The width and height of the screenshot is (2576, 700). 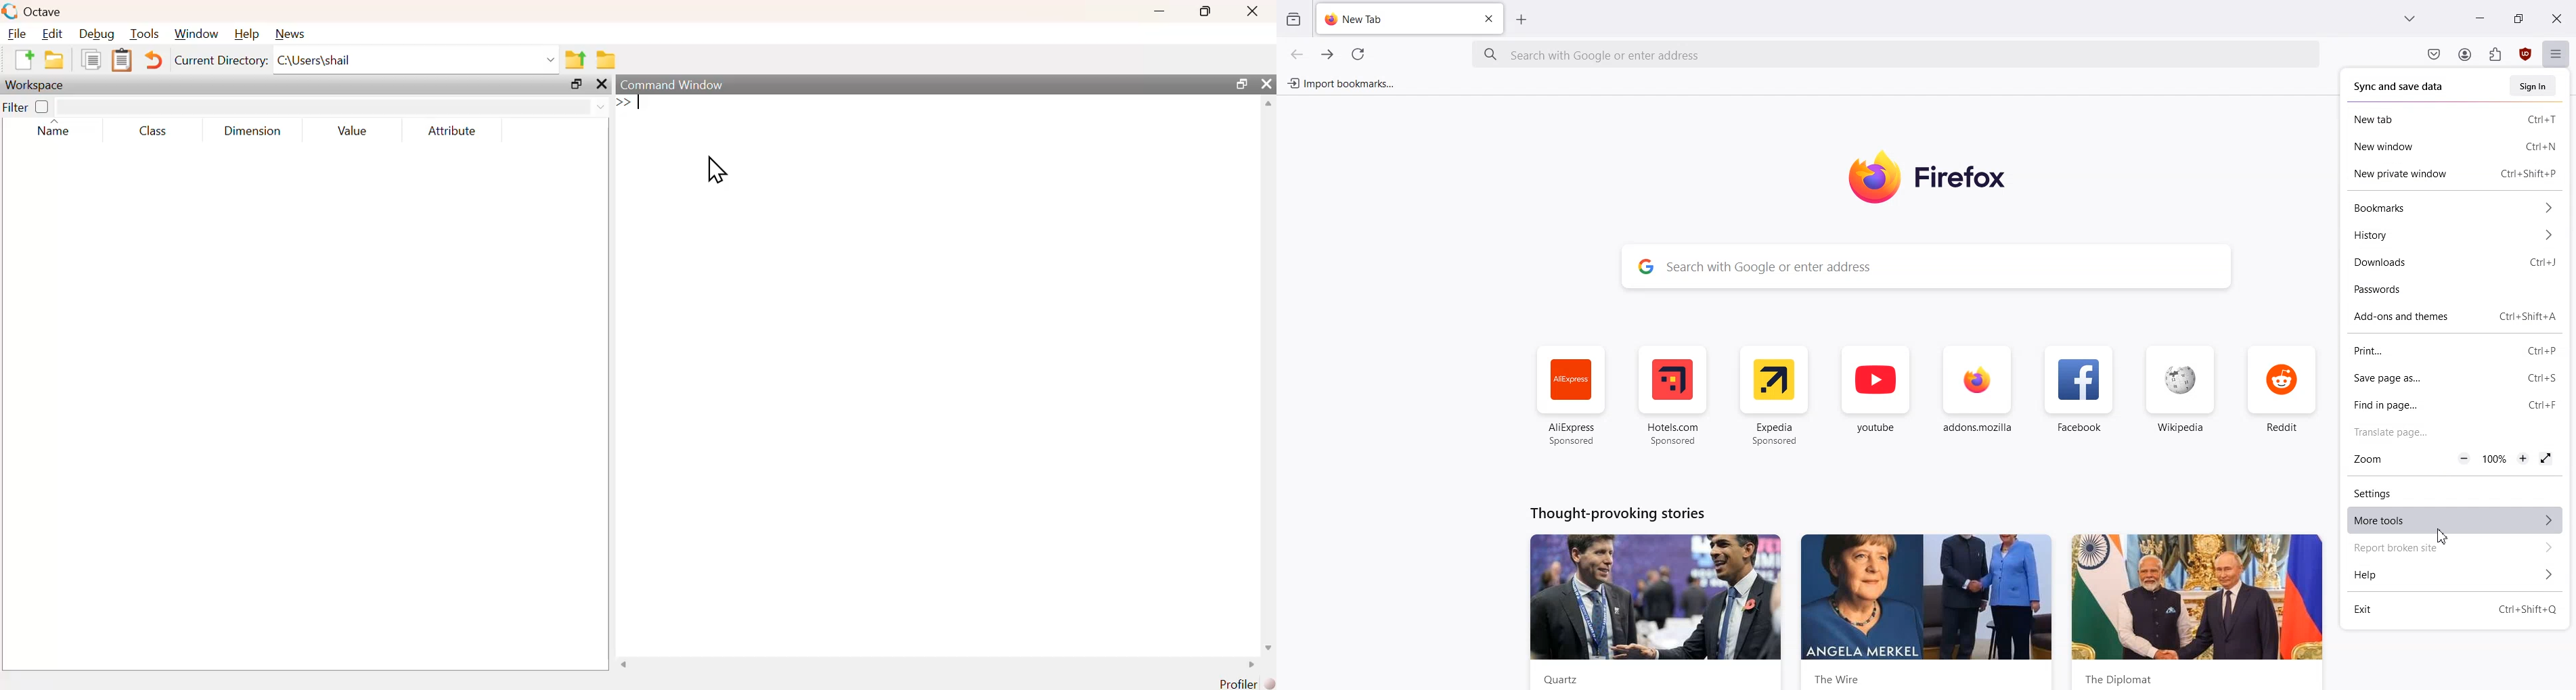 What do you see at coordinates (1244, 683) in the screenshot?
I see `profiler` at bounding box center [1244, 683].